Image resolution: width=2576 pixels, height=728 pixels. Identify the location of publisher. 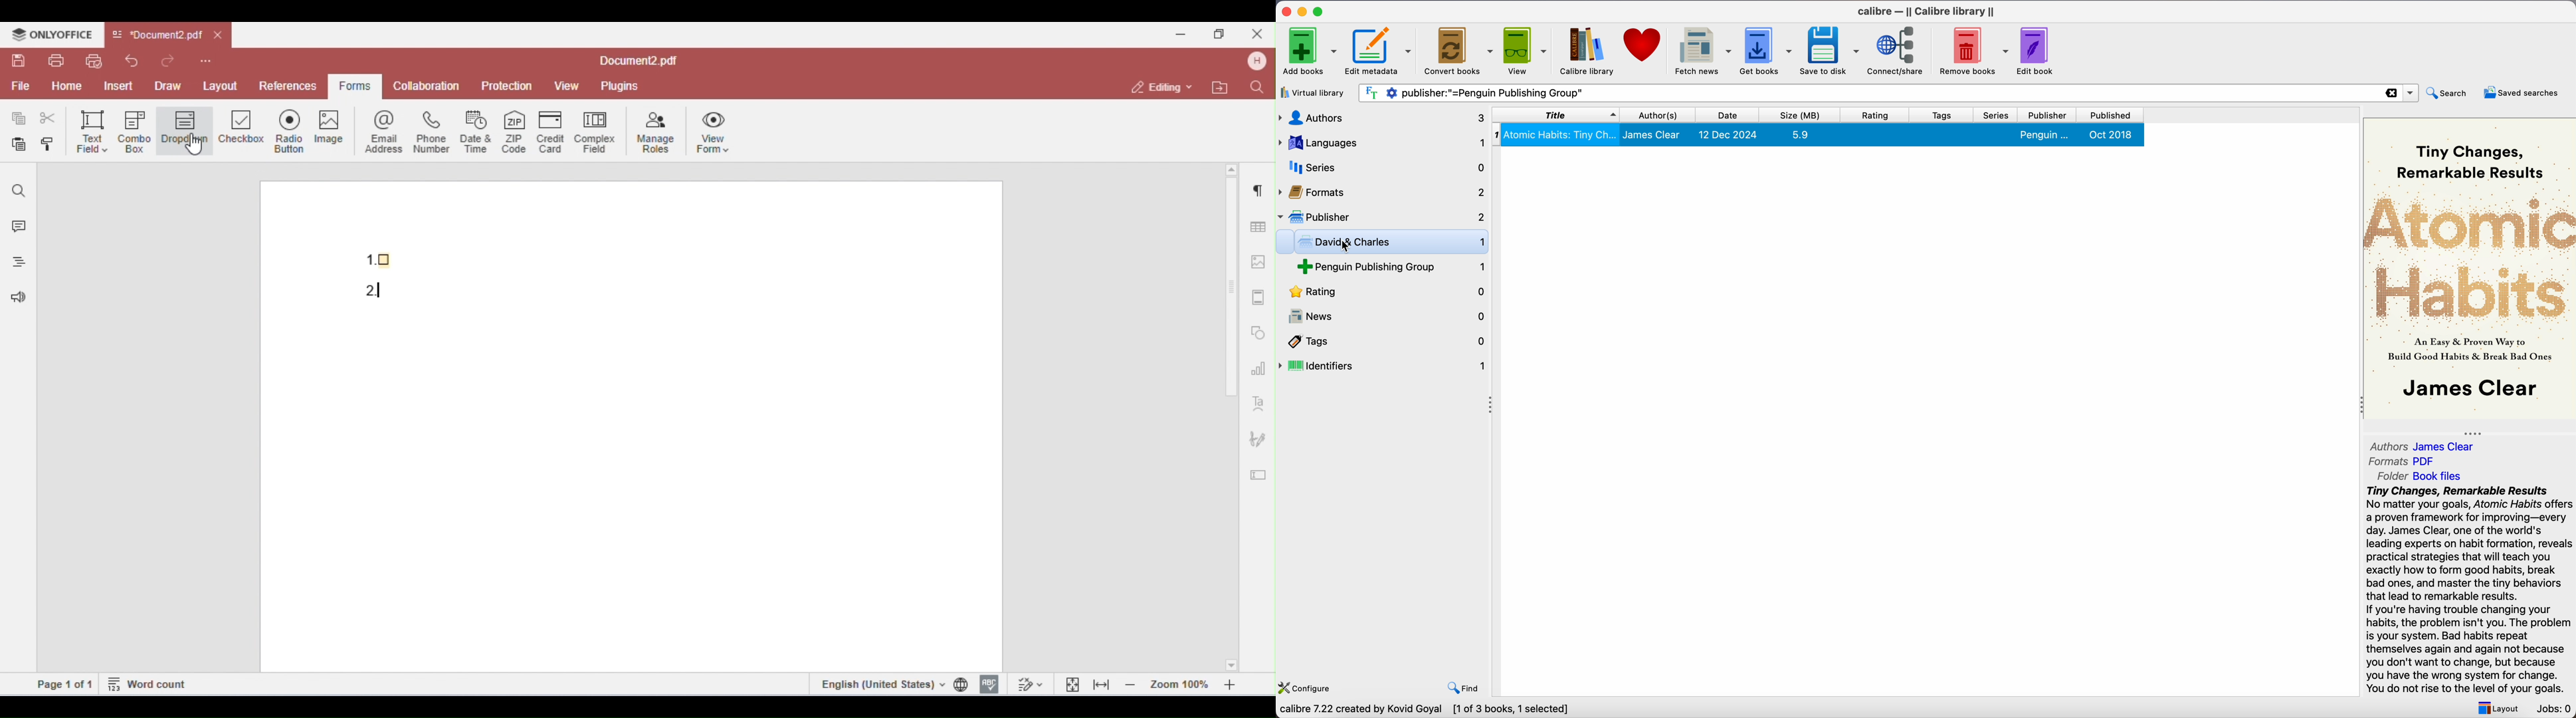
(2050, 115).